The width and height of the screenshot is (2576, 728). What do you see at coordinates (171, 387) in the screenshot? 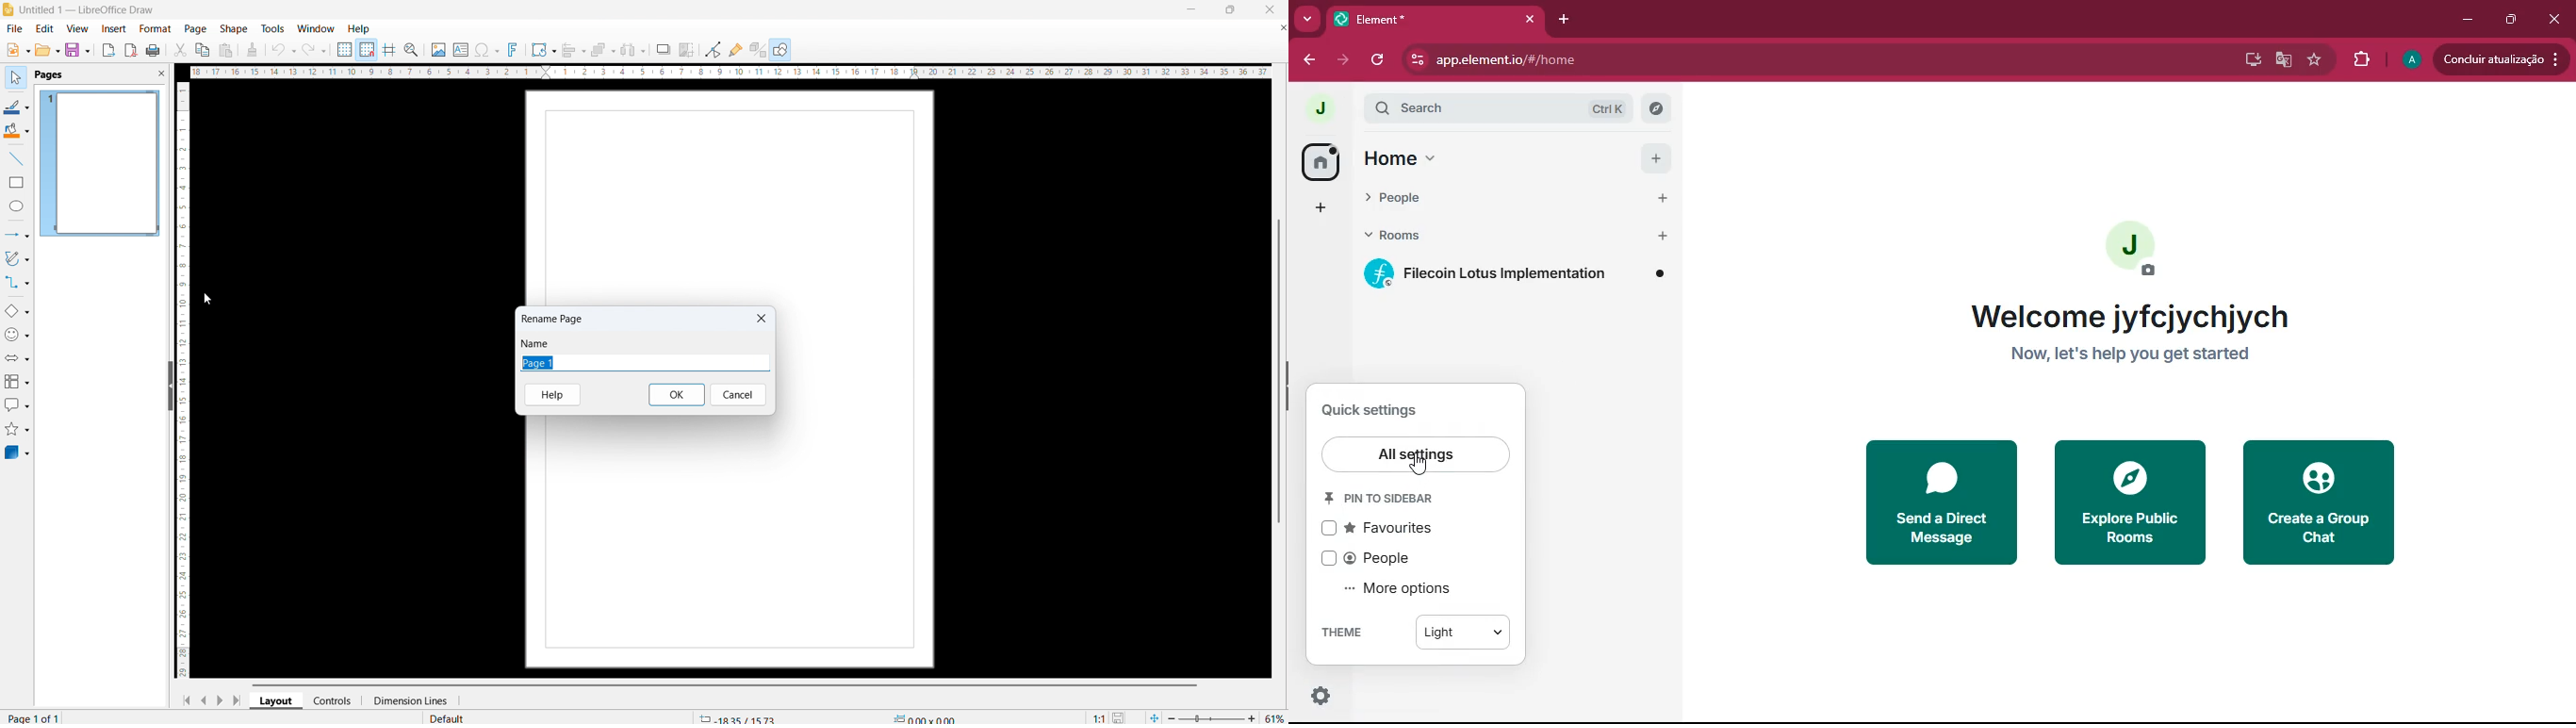
I see `hide pane` at bounding box center [171, 387].